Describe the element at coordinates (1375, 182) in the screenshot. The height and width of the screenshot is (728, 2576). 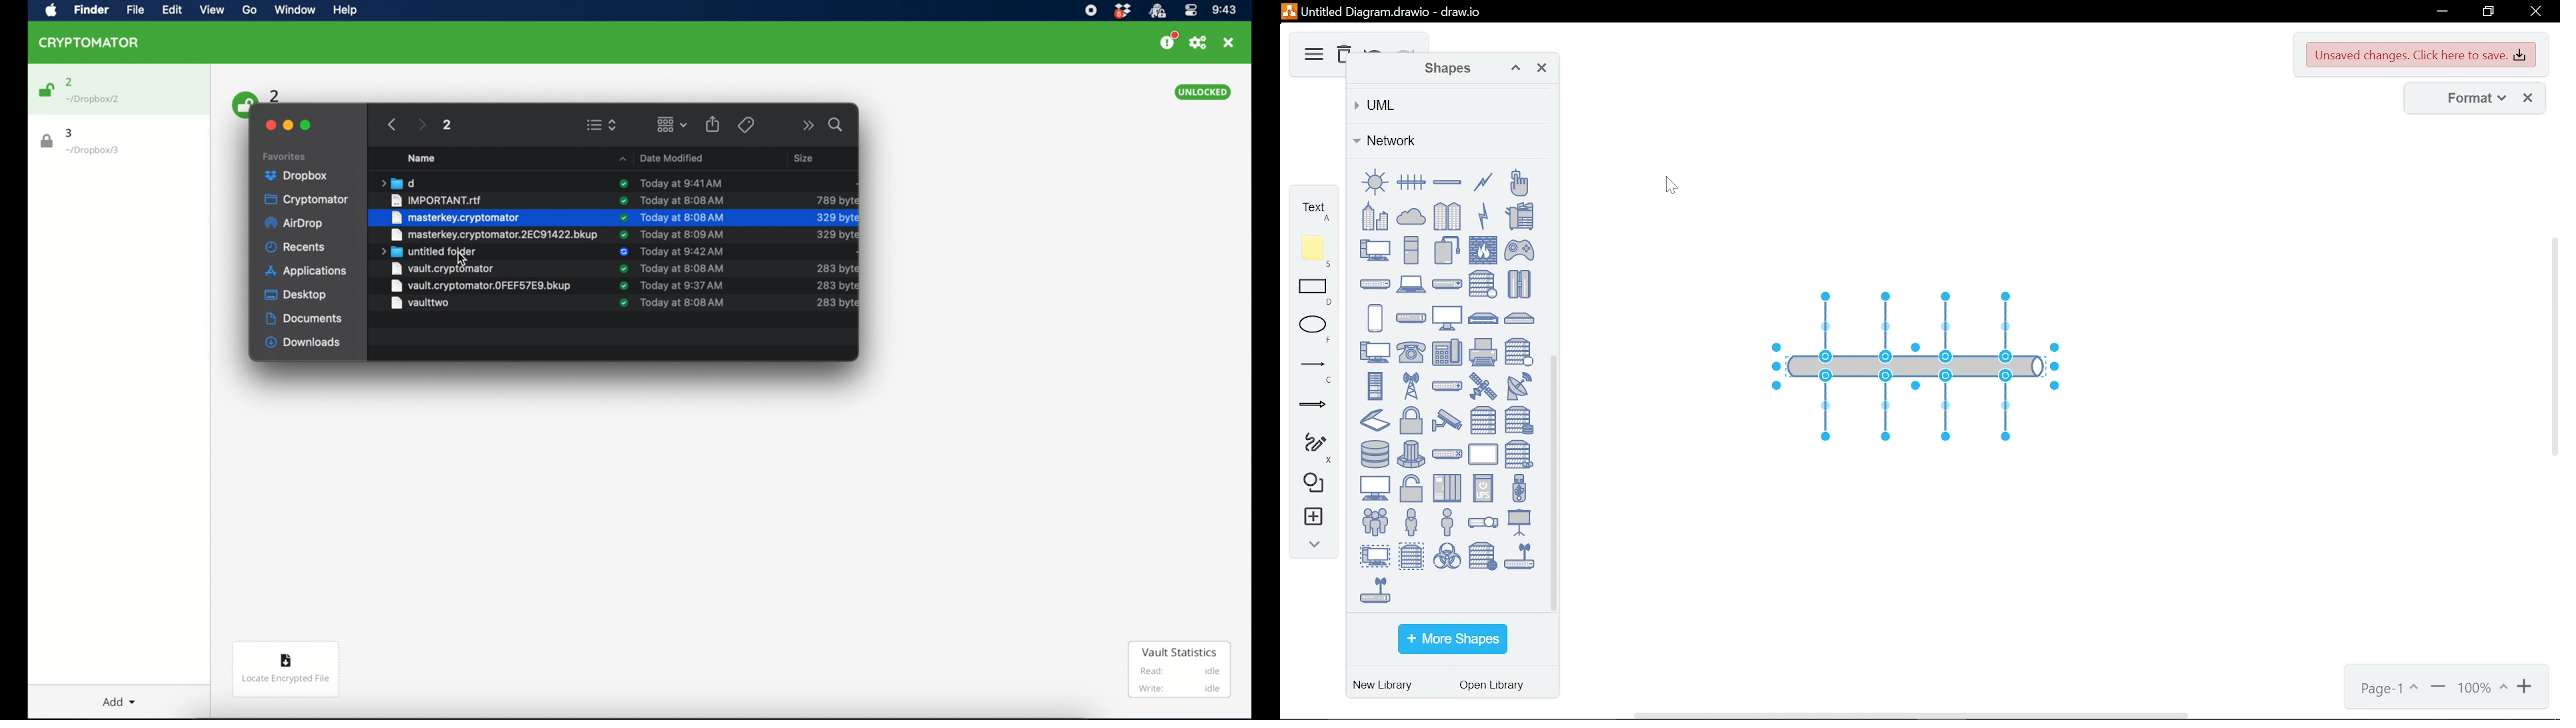
I see `ring bus` at that location.